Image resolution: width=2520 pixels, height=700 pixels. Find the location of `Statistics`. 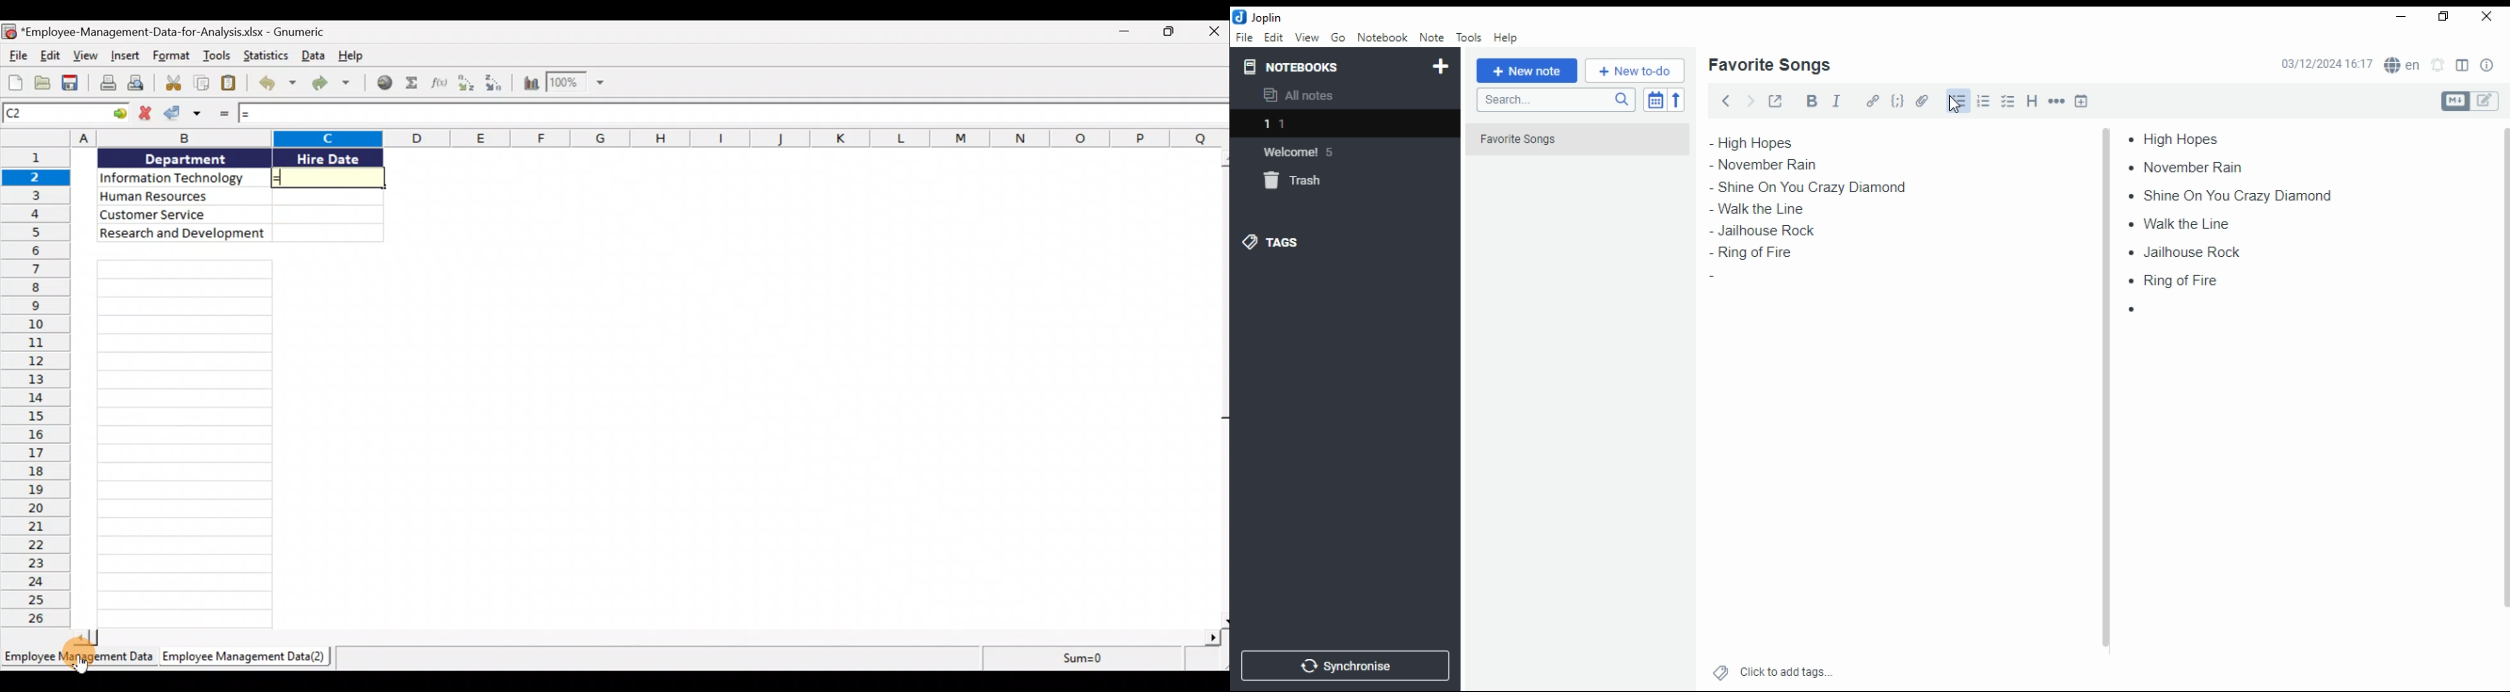

Statistics is located at coordinates (265, 55).